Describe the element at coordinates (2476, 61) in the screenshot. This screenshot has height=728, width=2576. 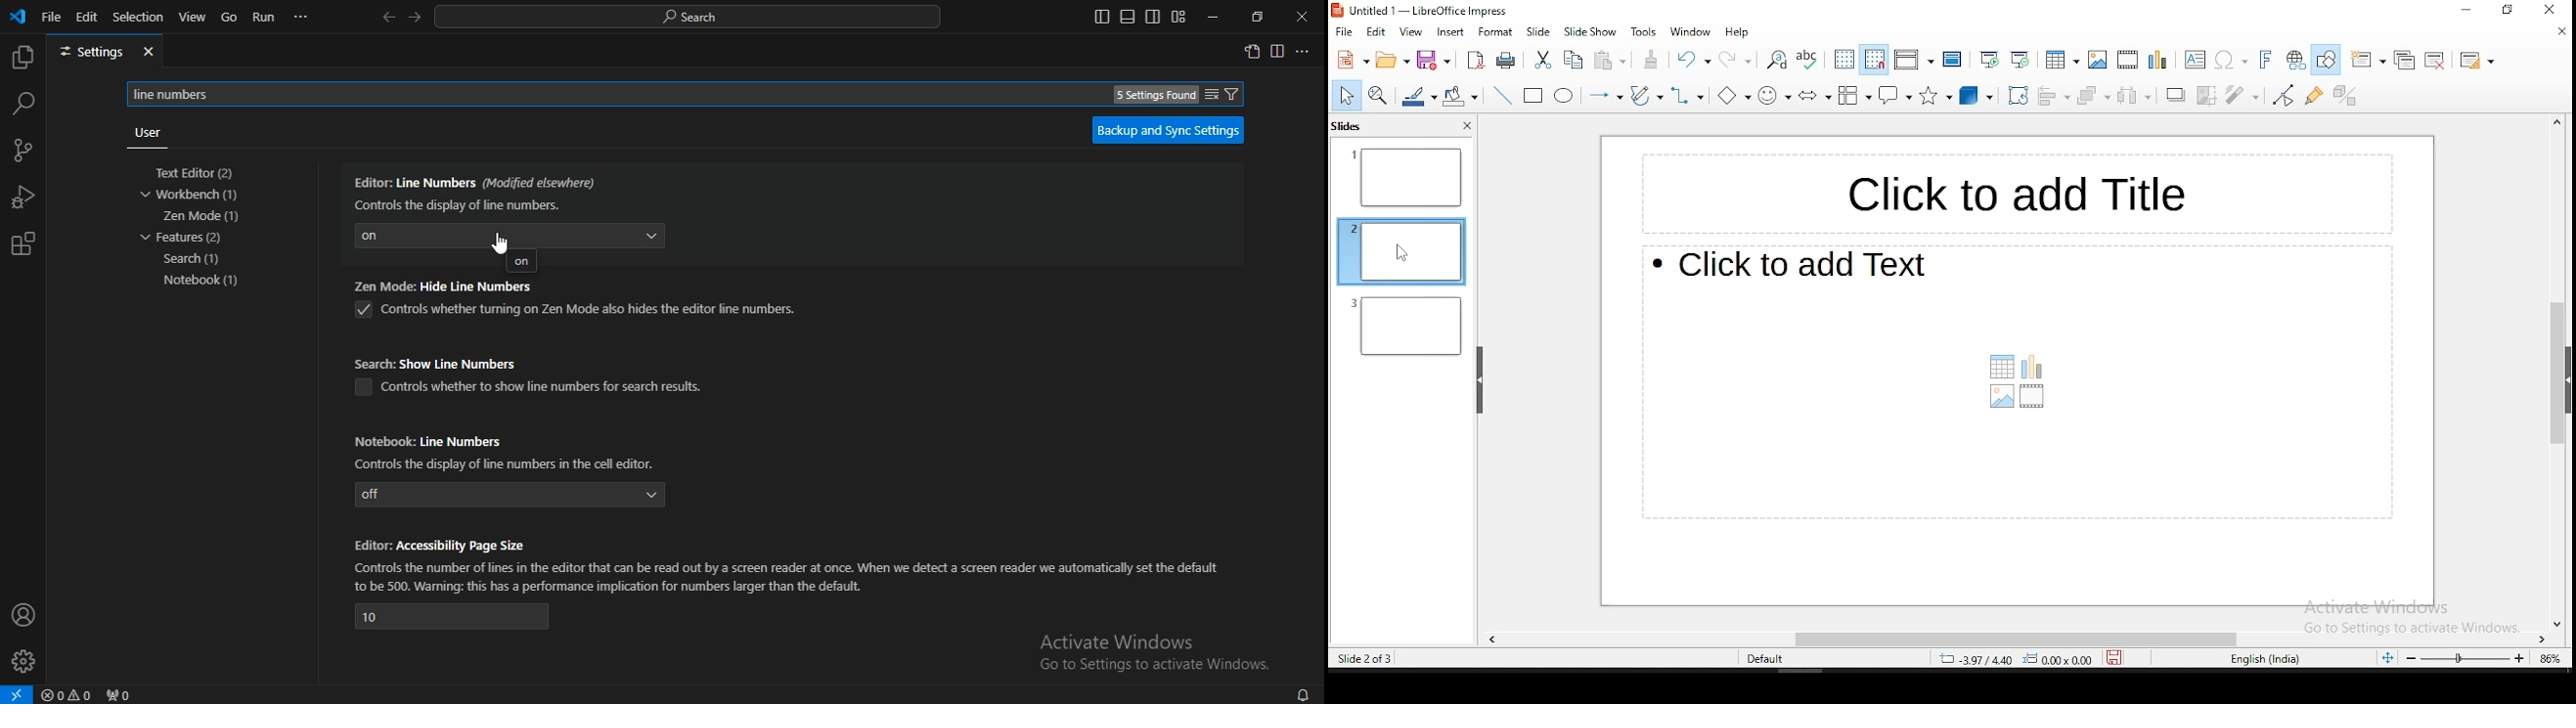
I see ` slide layout` at that location.